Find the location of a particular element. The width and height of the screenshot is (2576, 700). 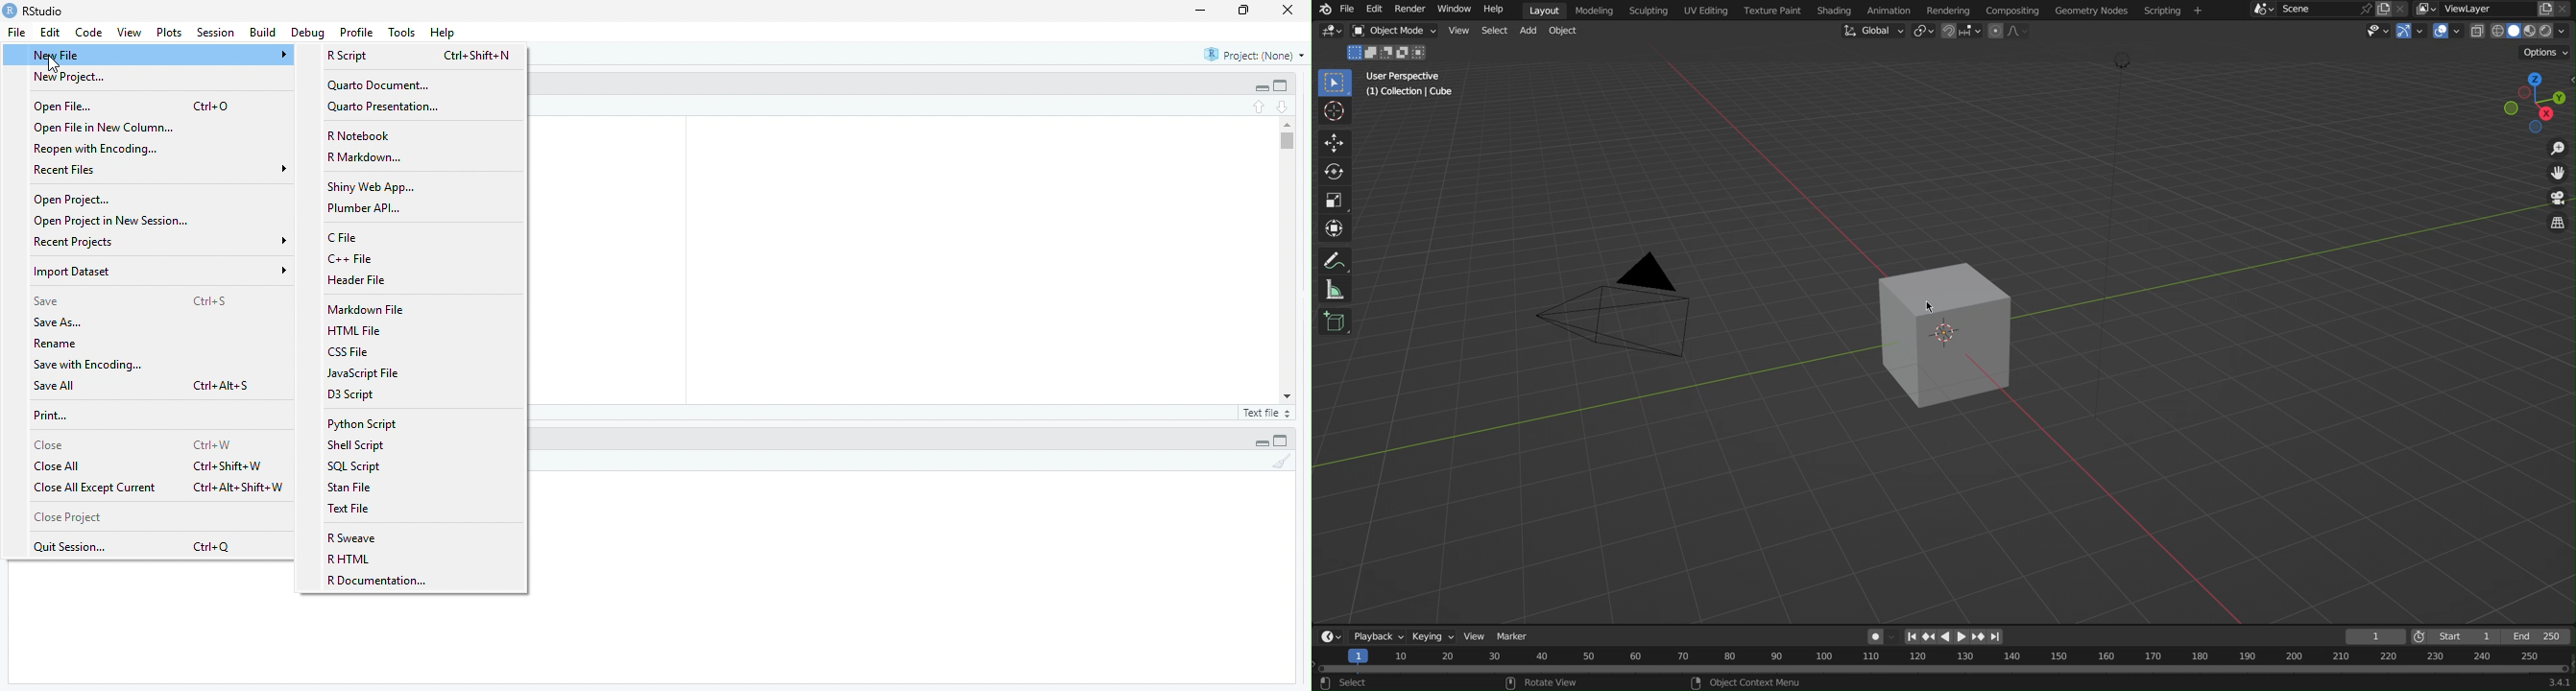

C File is located at coordinates (346, 238).